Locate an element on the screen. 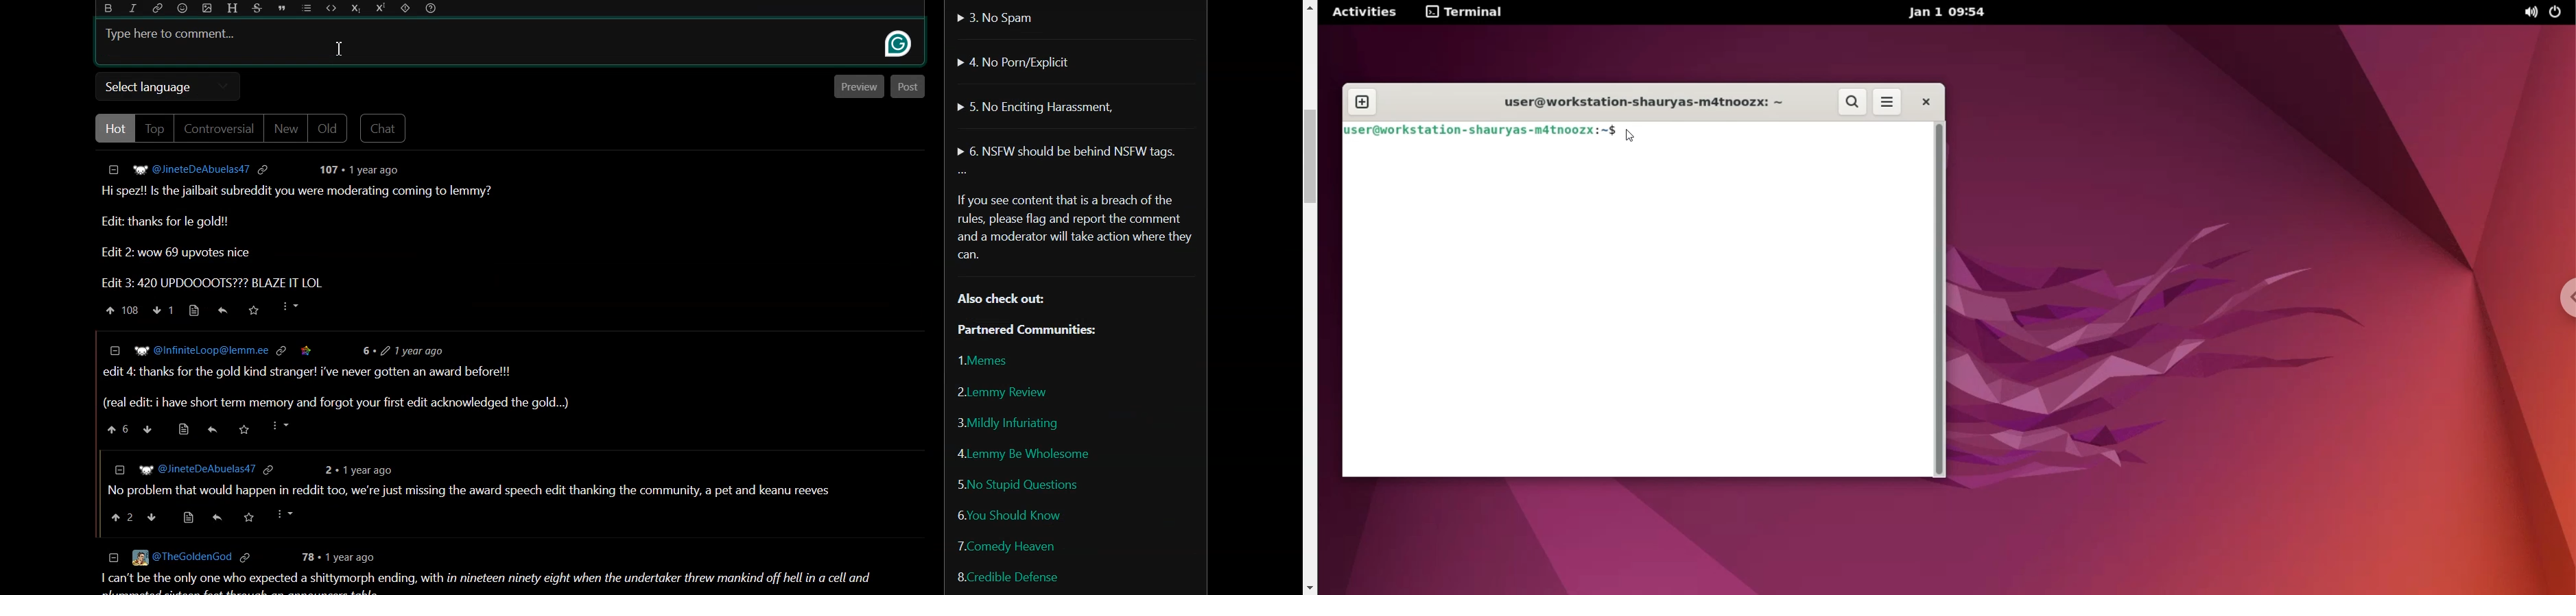  Strikethrough is located at coordinates (258, 8).